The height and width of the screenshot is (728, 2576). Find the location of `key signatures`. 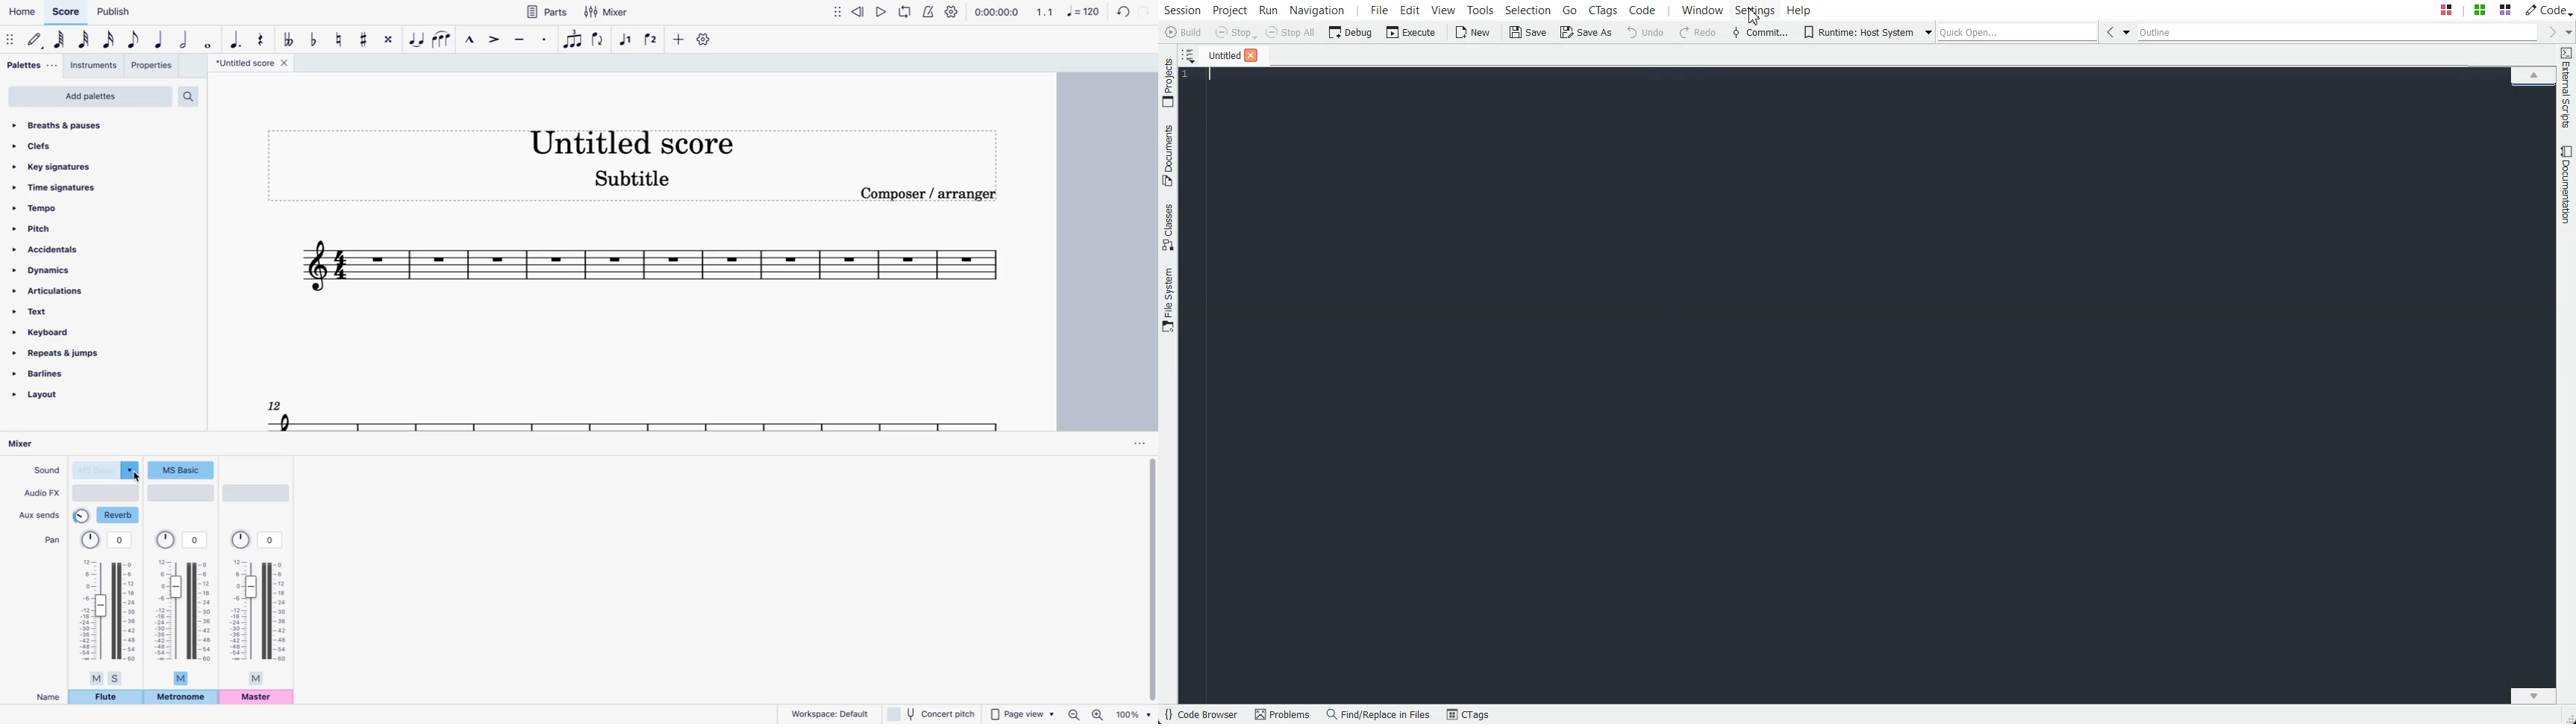

key signatures is located at coordinates (54, 166).